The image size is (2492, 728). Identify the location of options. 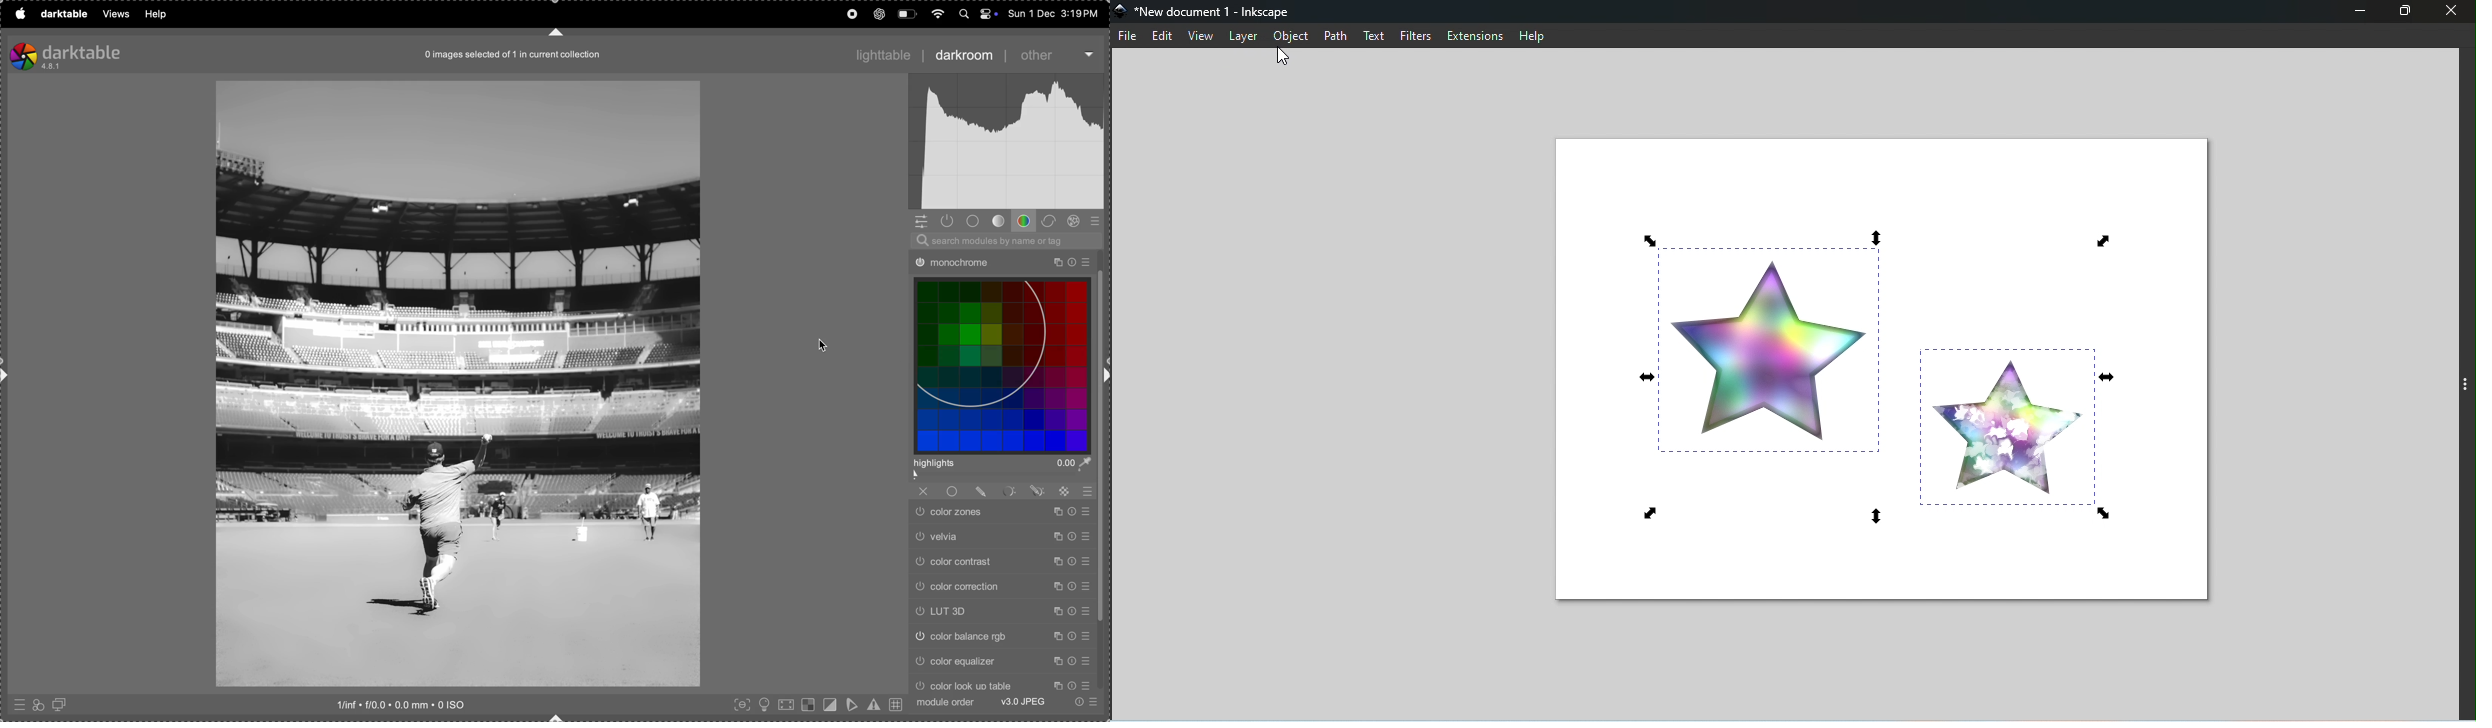
(1086, 701).